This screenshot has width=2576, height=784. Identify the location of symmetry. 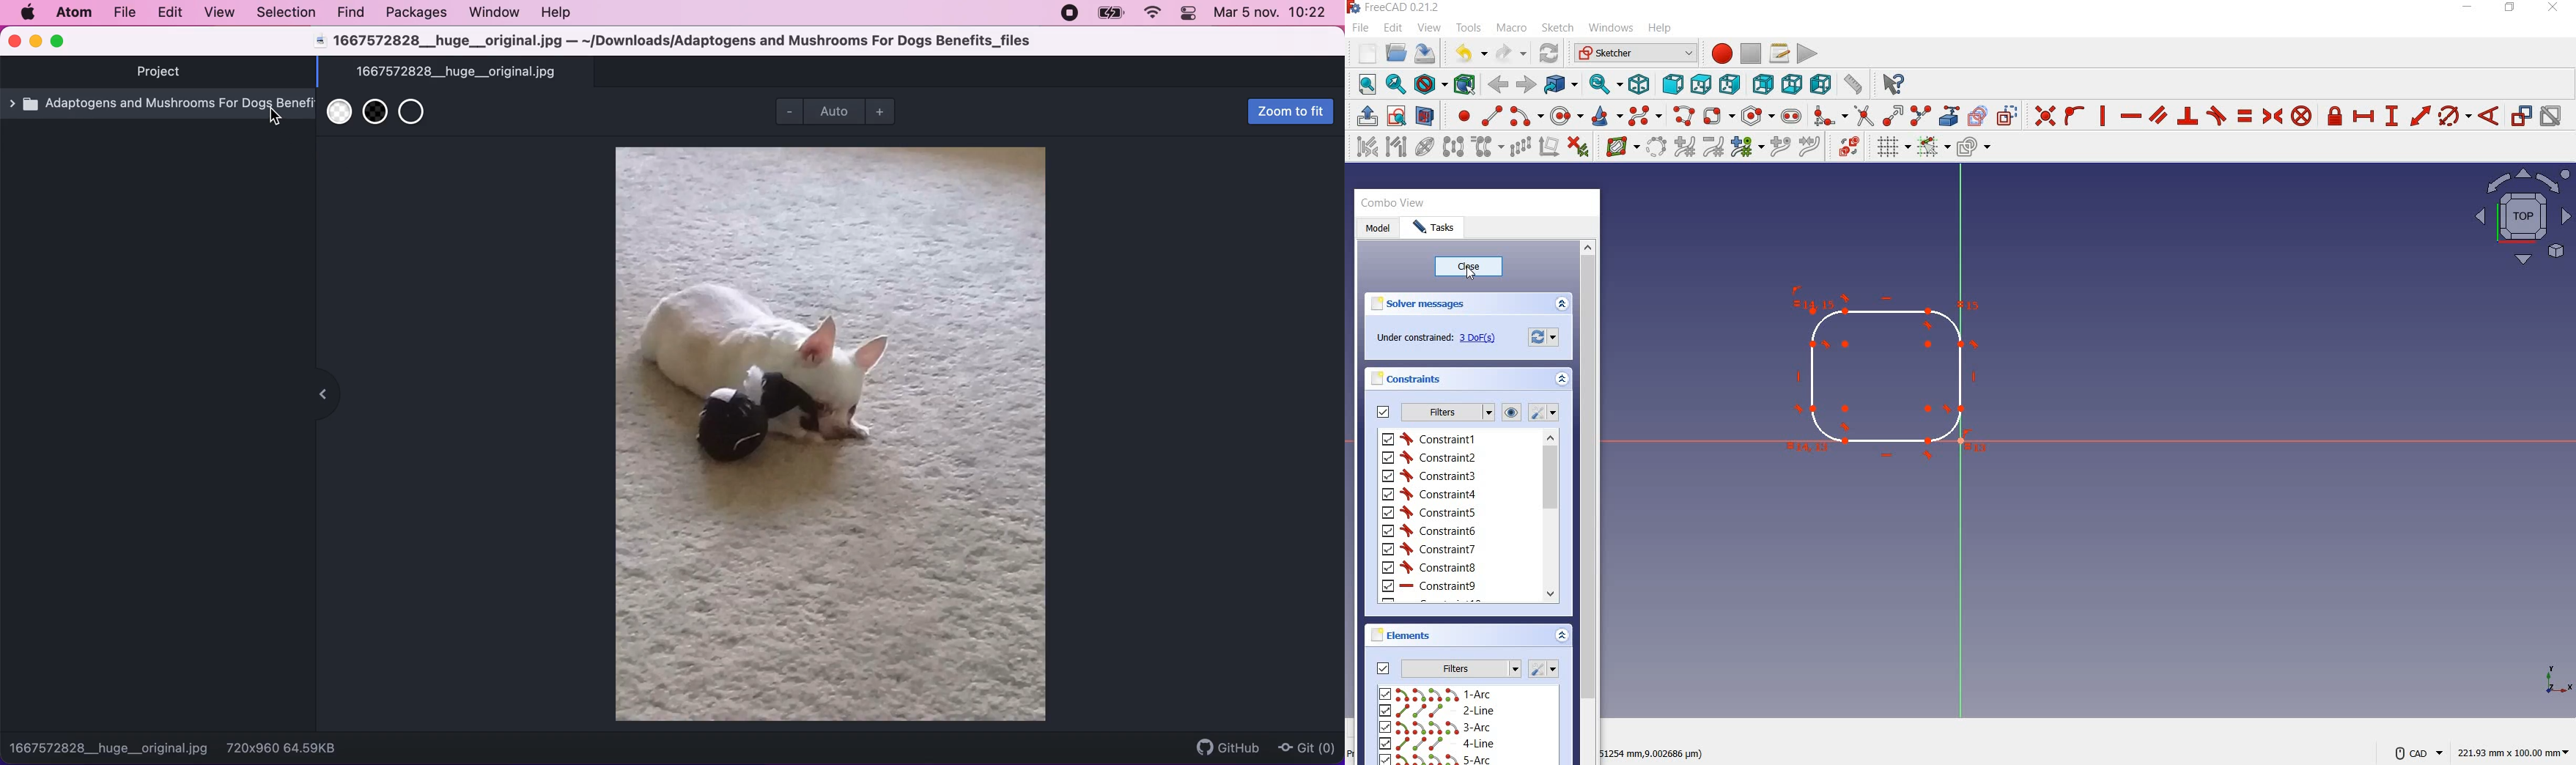
(1455, 147).